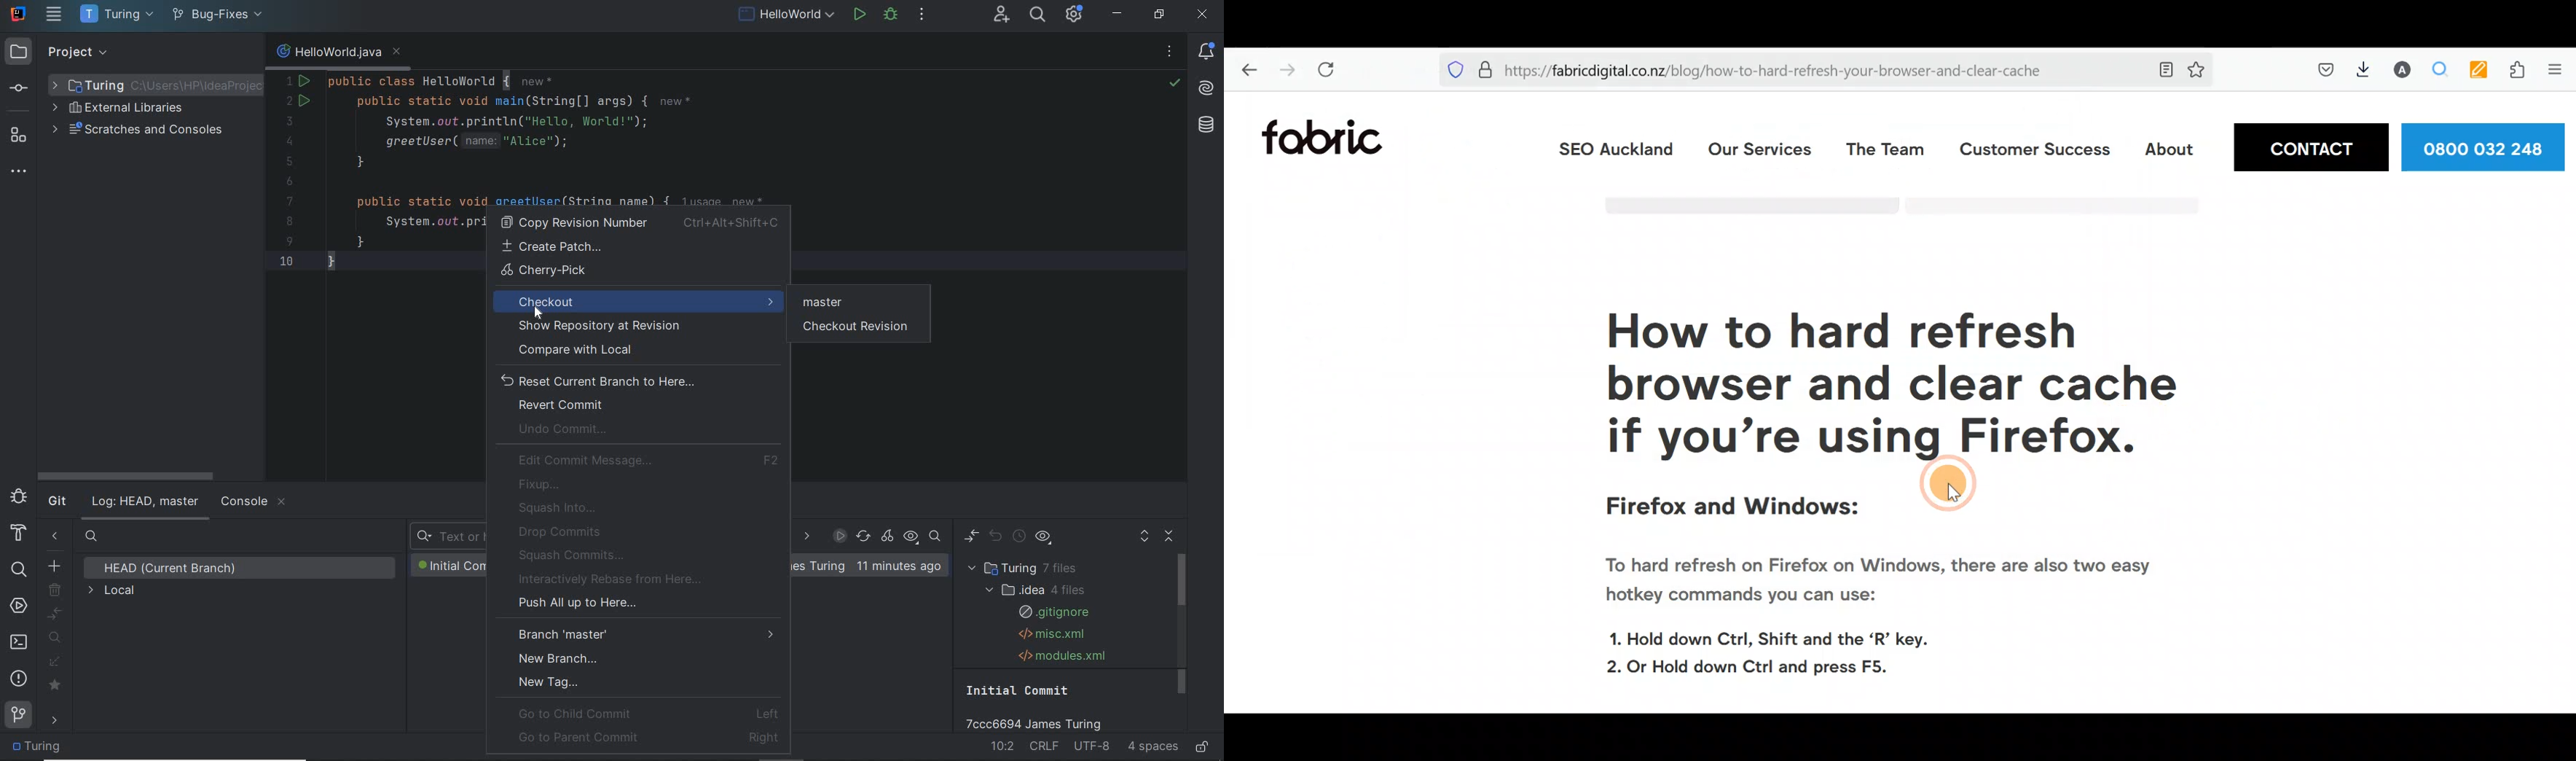 This screenshot has height=784, width=2576. Describe the element at coordinates (1875, 583) in the screenshot. I see `To hard refresh on Firefox on Windows, there are also two easy
hotkey commands you can use:` at that location.